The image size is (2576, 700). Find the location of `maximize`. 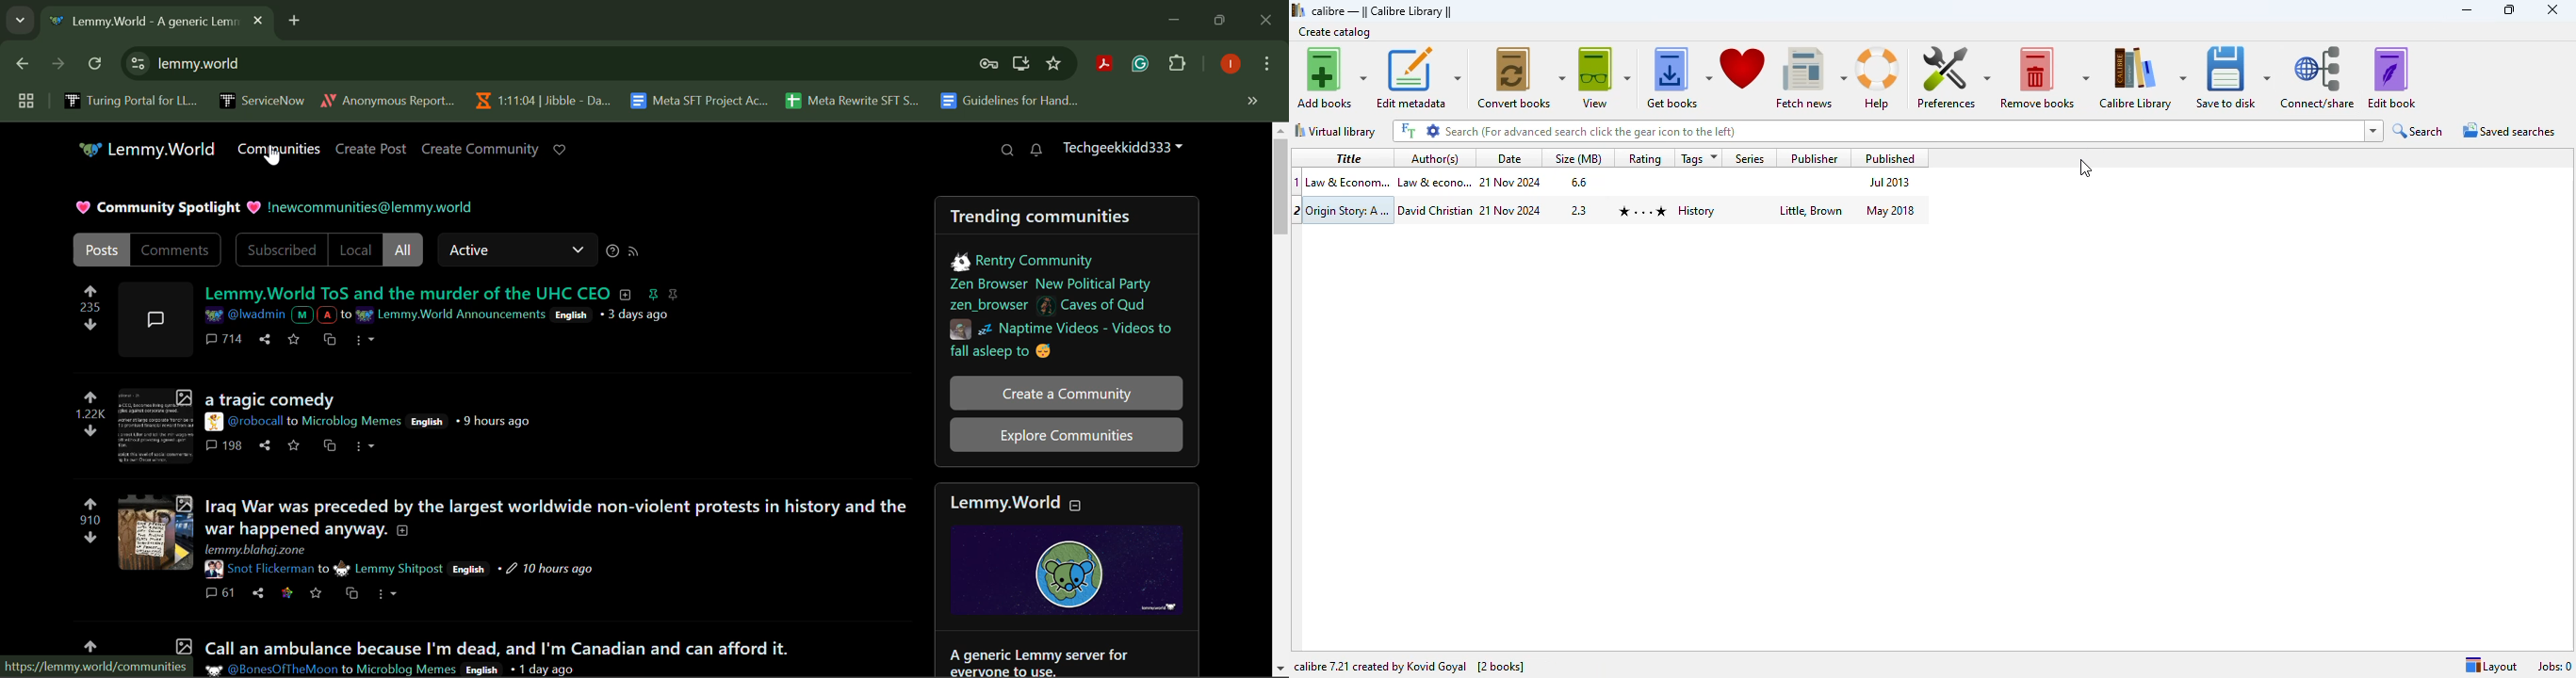

maximize is located at coordinates (2510, 9).